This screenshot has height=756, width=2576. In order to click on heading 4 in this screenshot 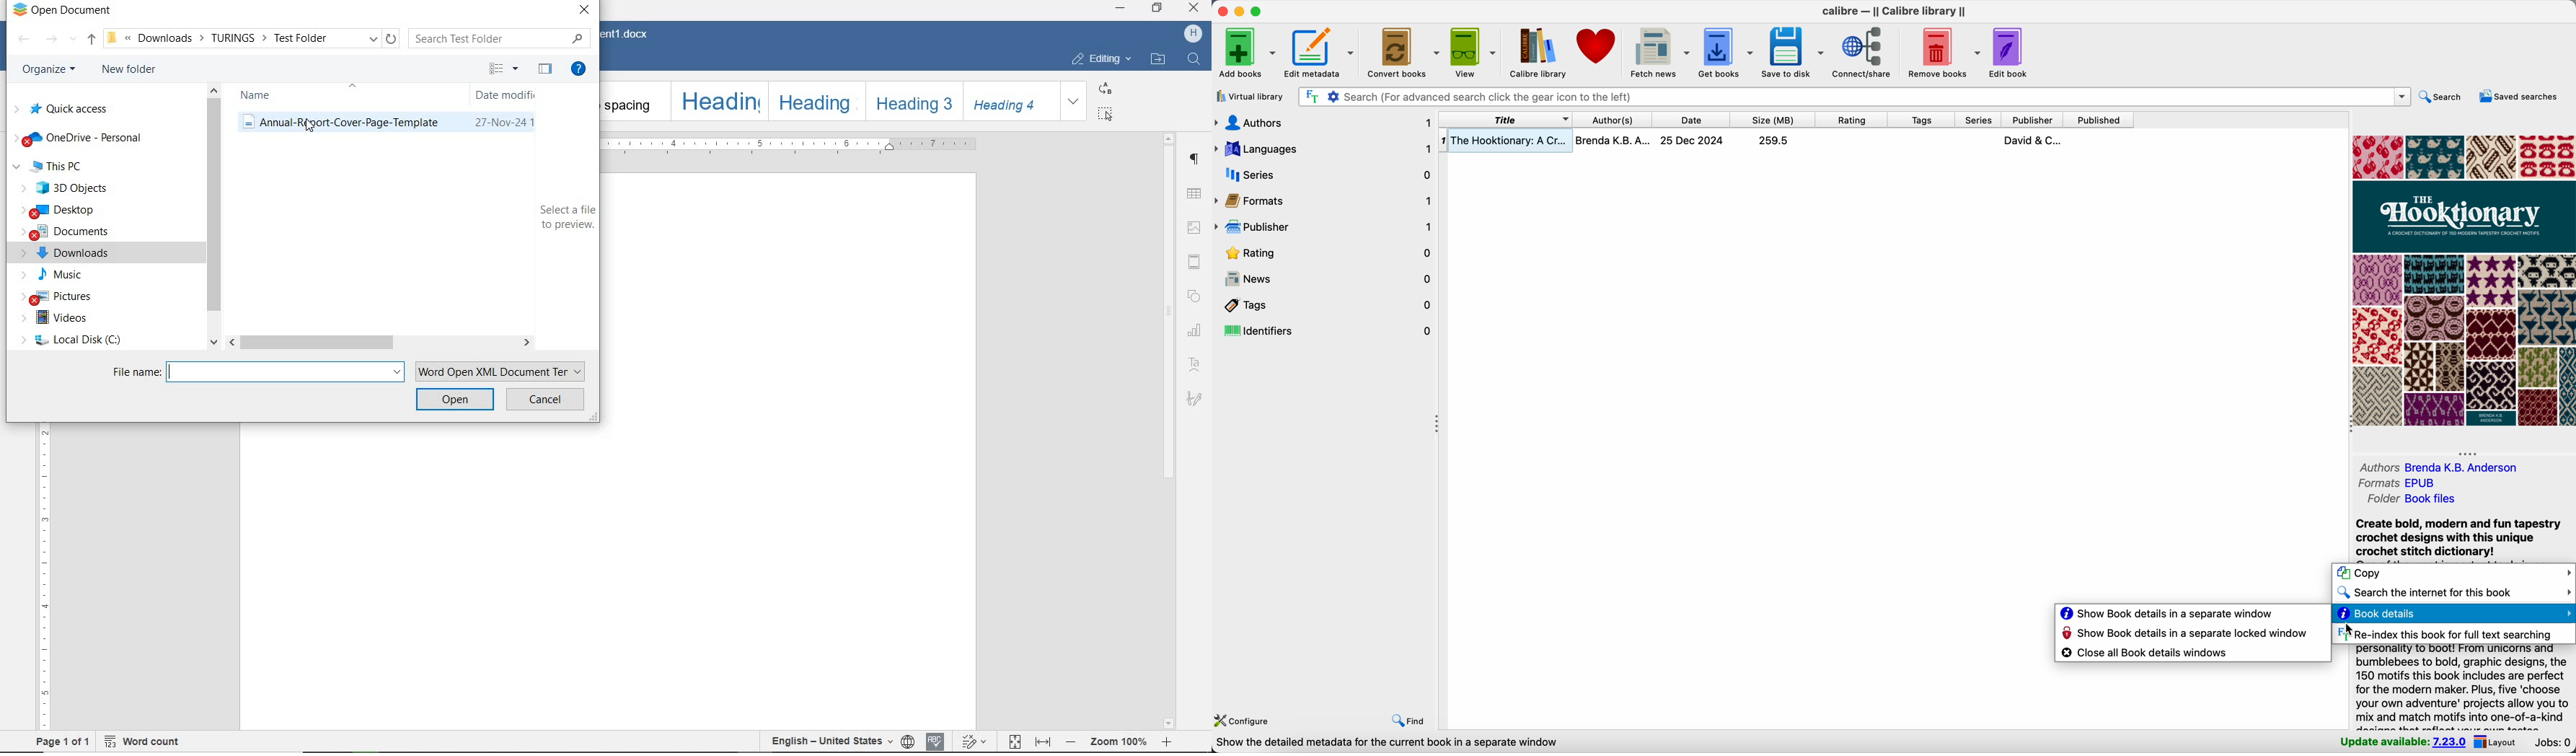, I will do `click(1011, 102)`.